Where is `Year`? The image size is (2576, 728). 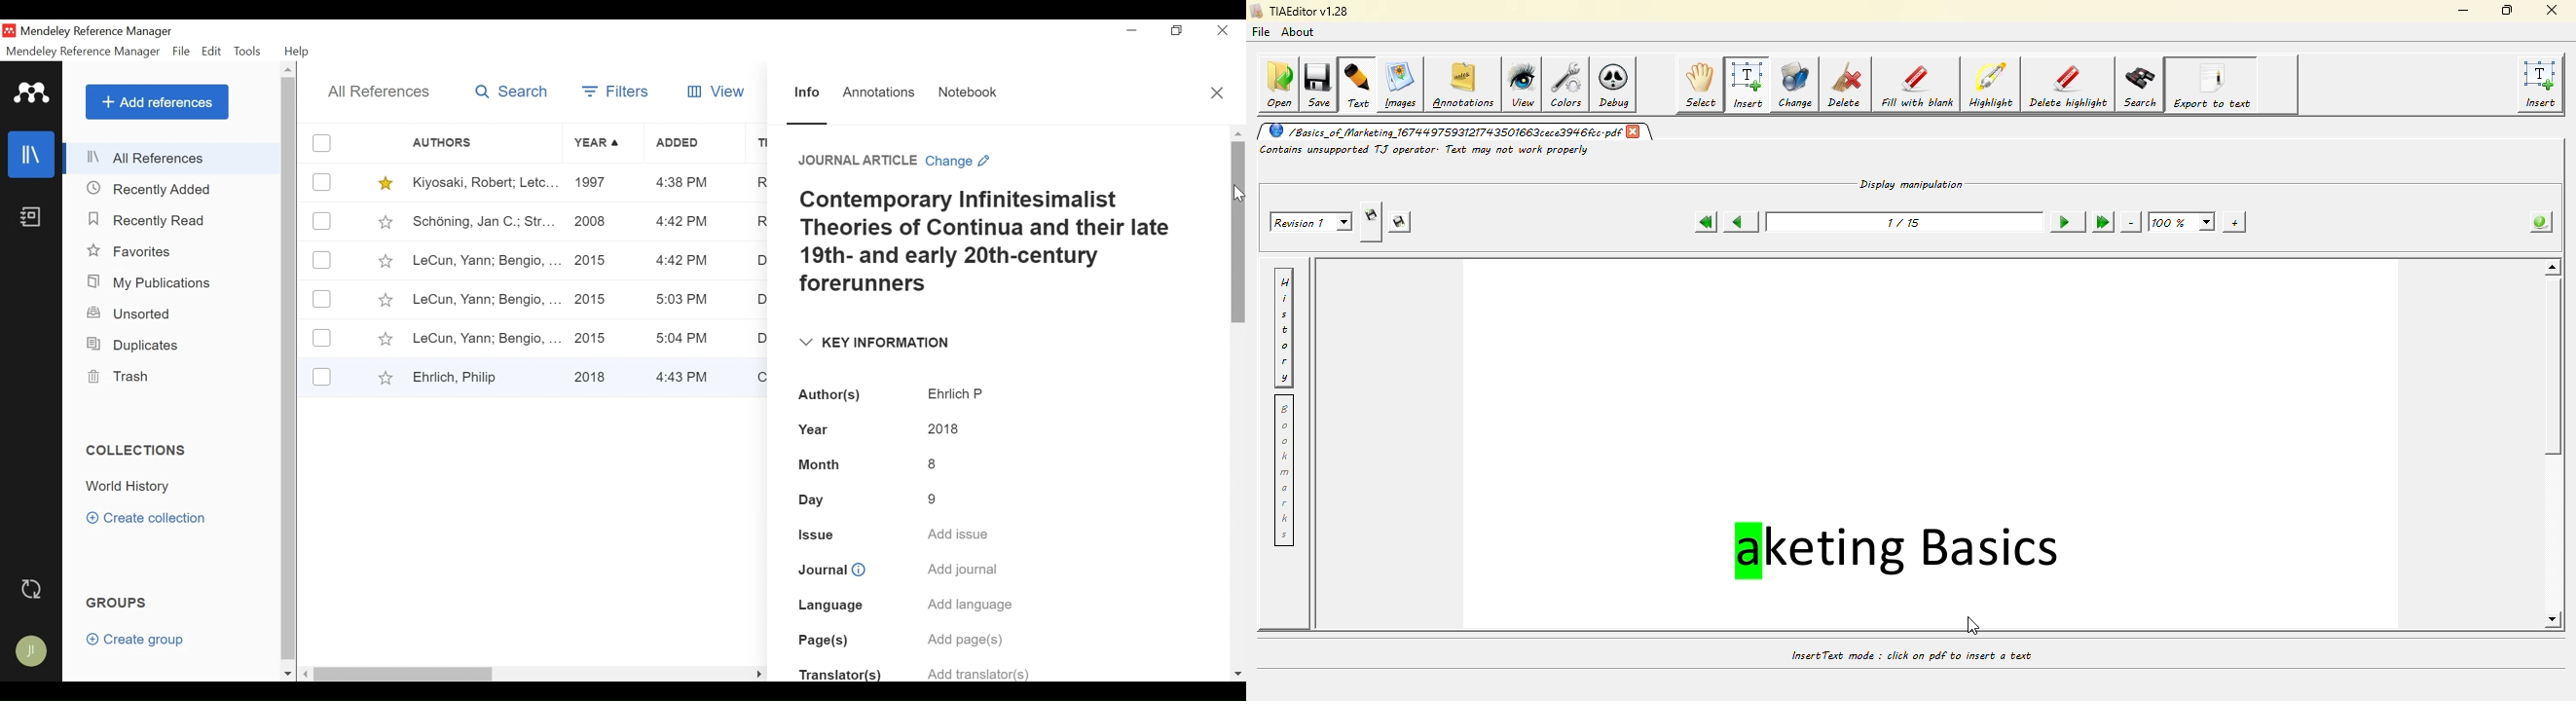
Year is located at coordinates (599, 143).